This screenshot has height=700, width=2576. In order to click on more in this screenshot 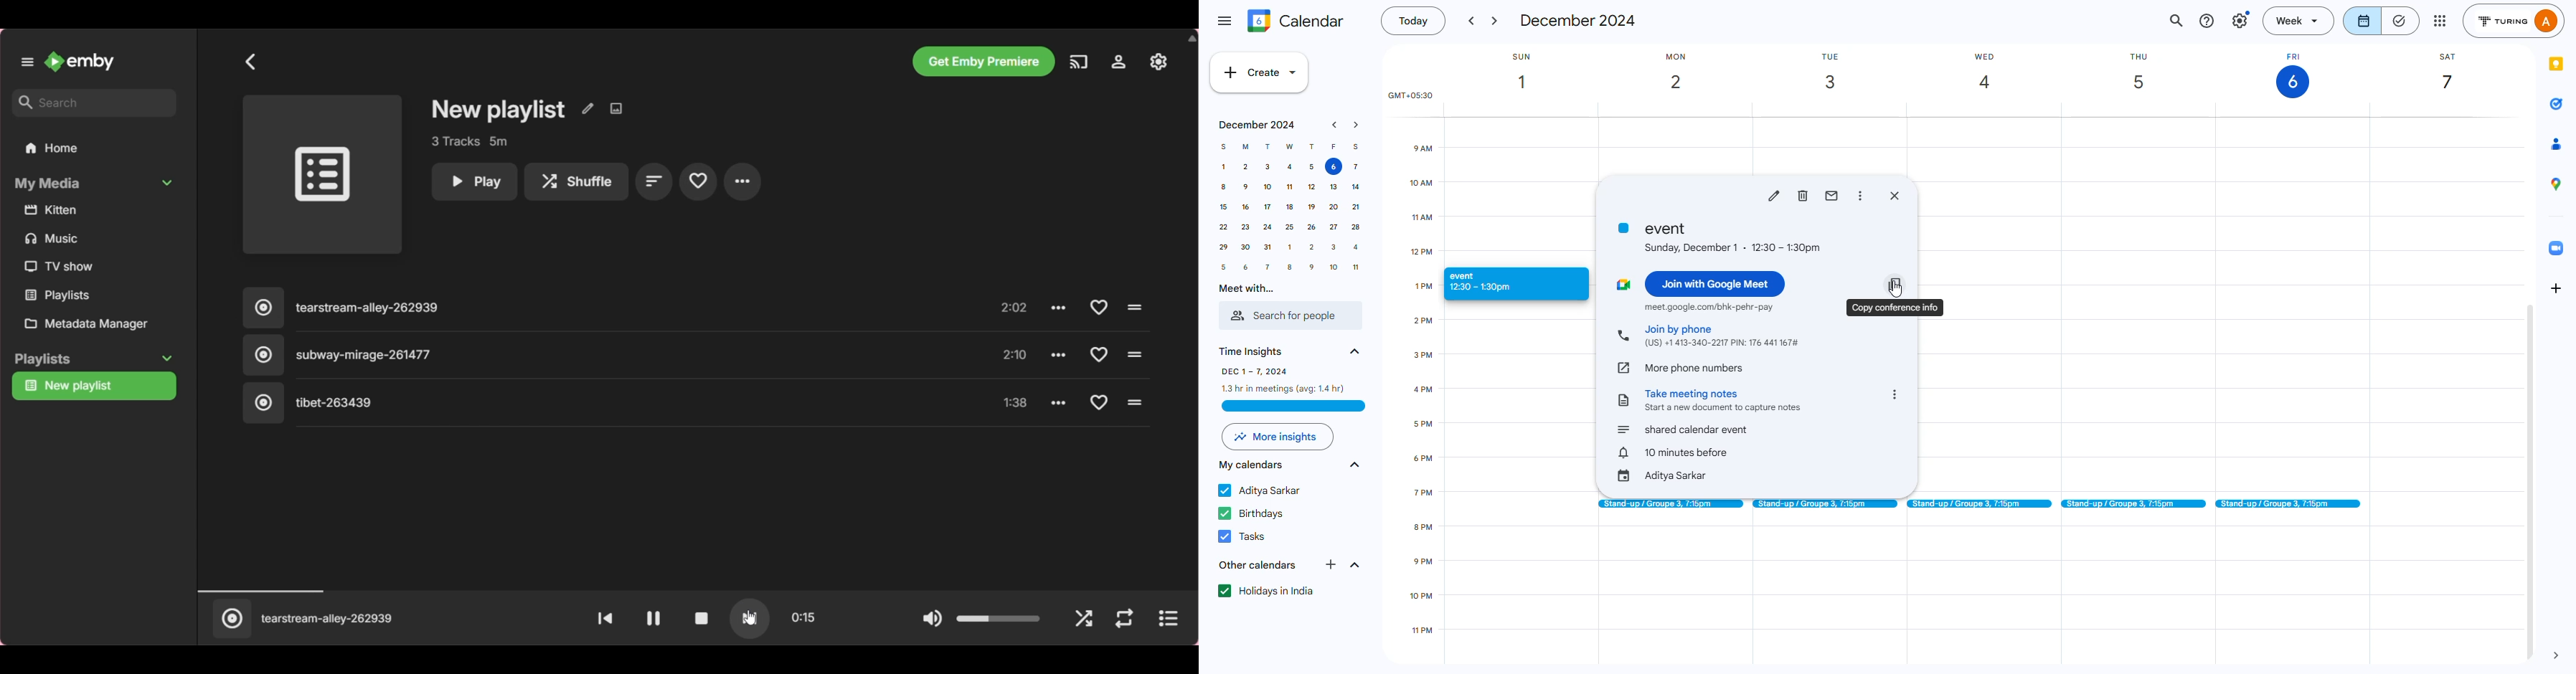, I will do `click(1862, 196)`.